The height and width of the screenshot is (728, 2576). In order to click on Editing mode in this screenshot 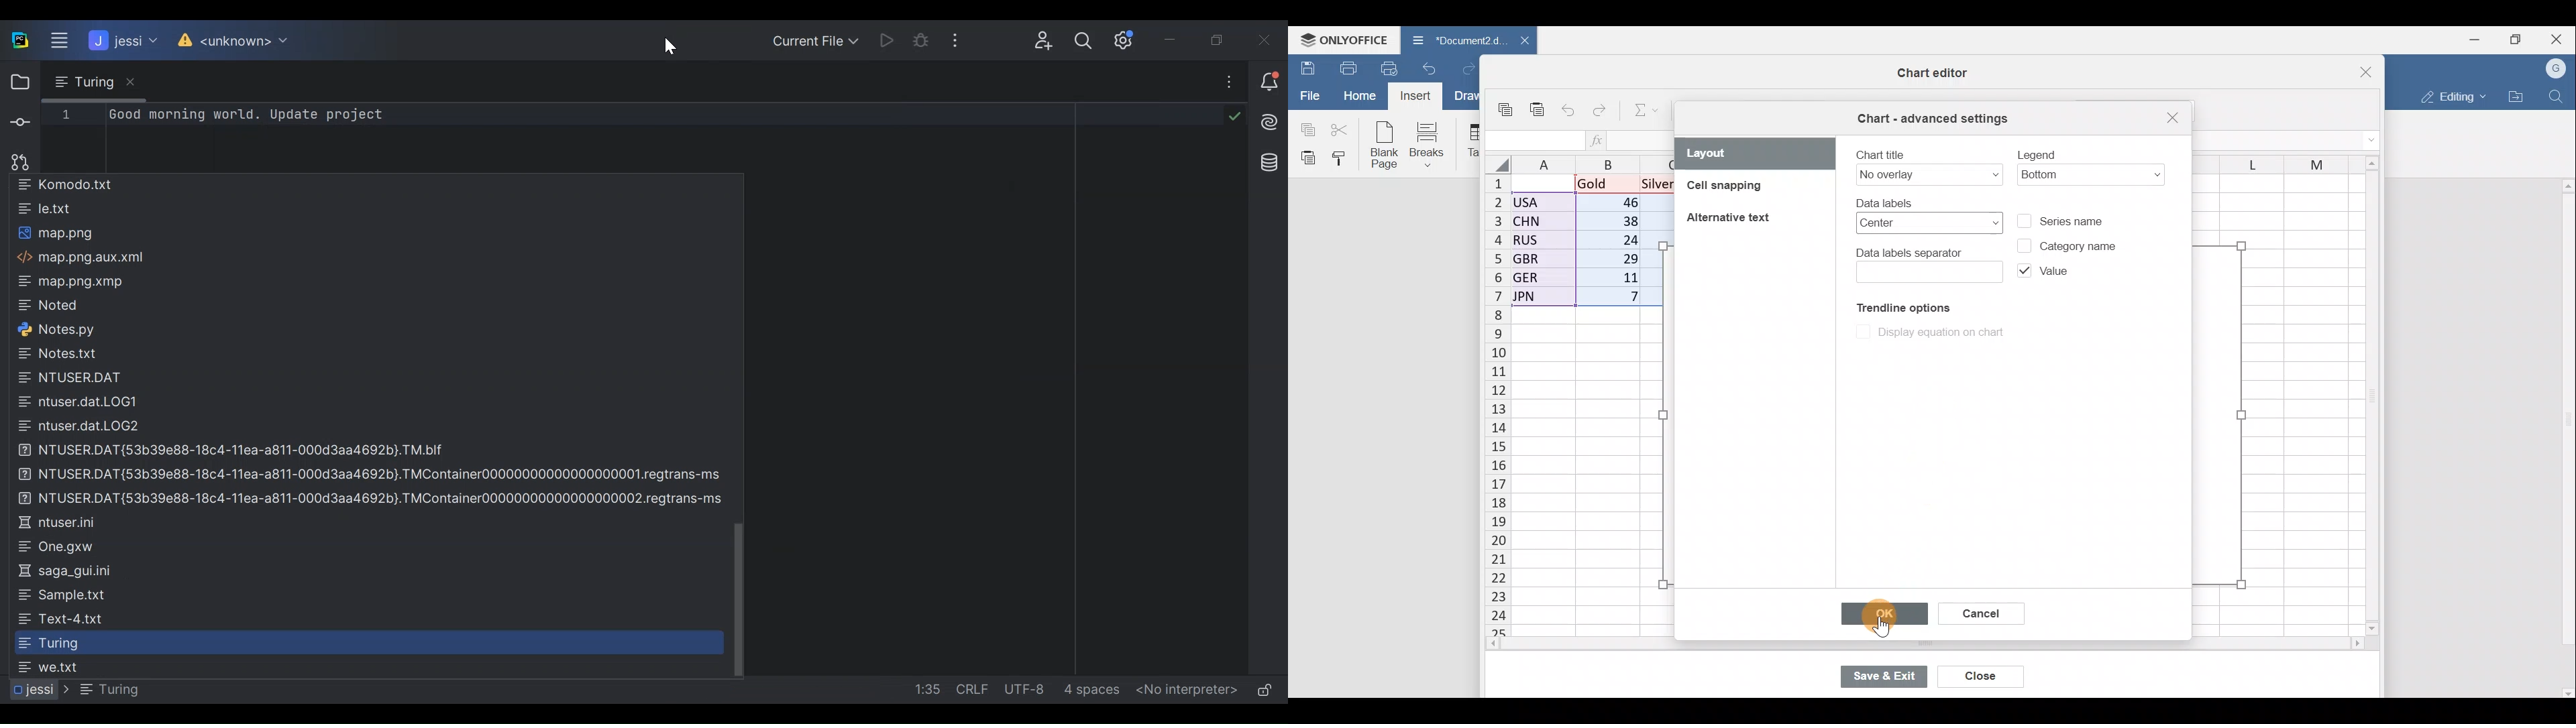, I will do `click(2452, 94)`.